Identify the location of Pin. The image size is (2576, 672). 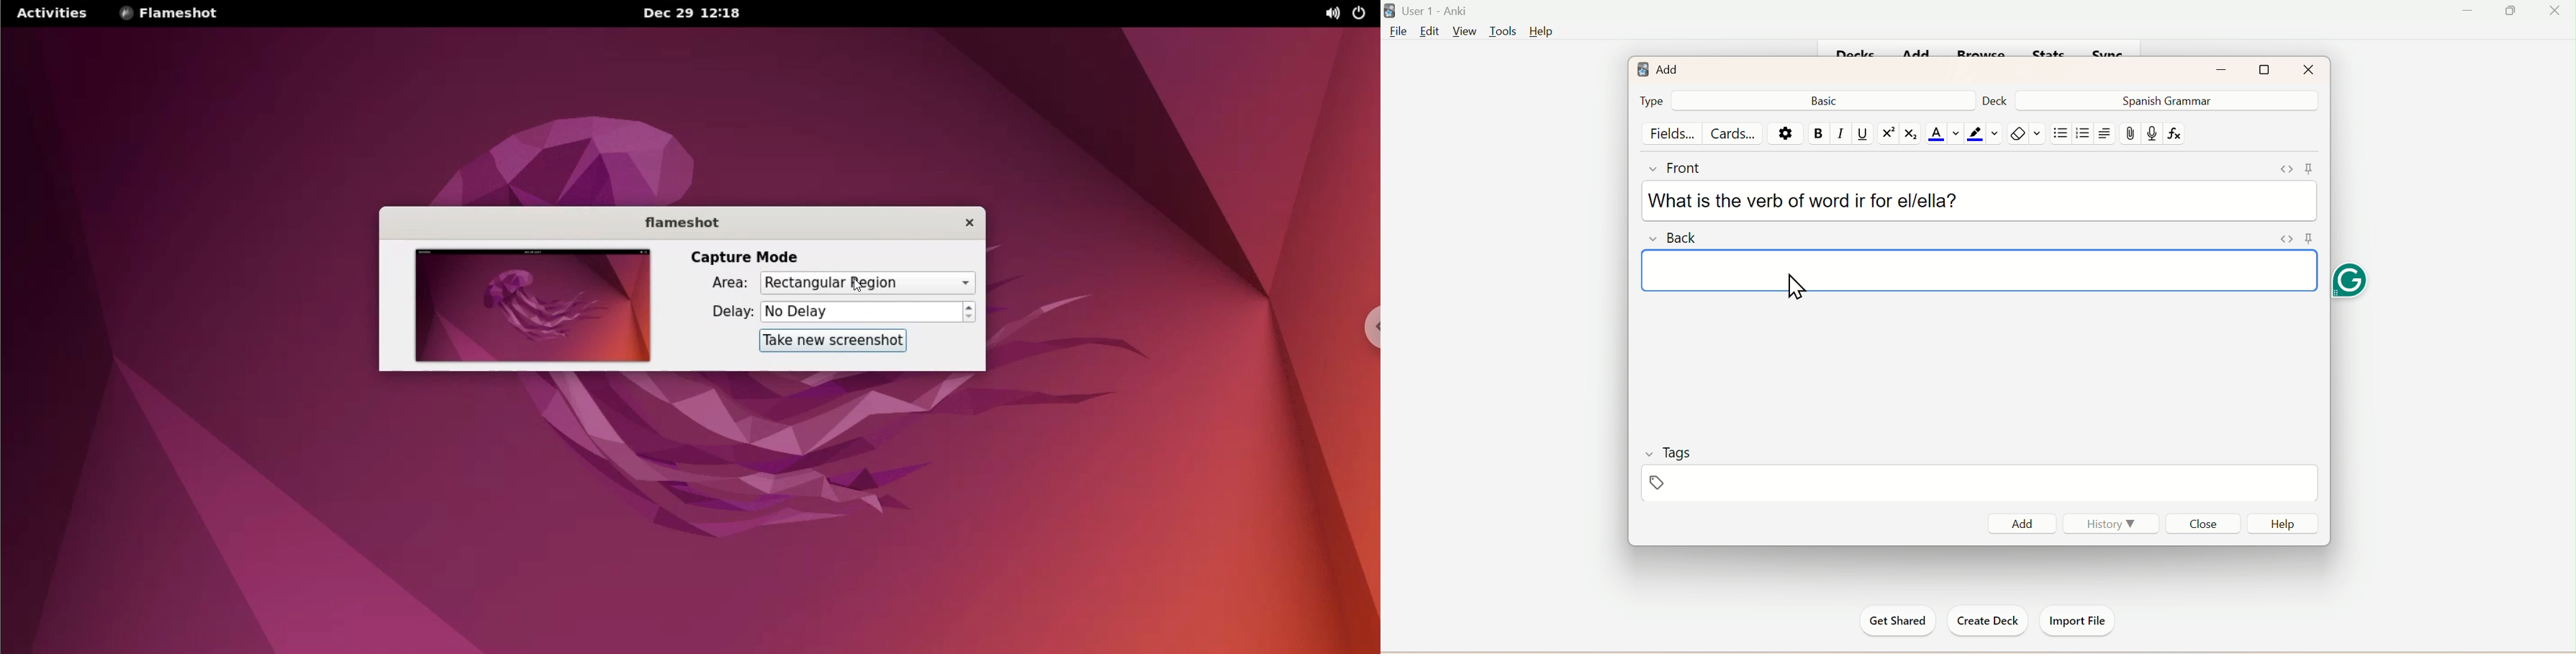
(2292, 241).